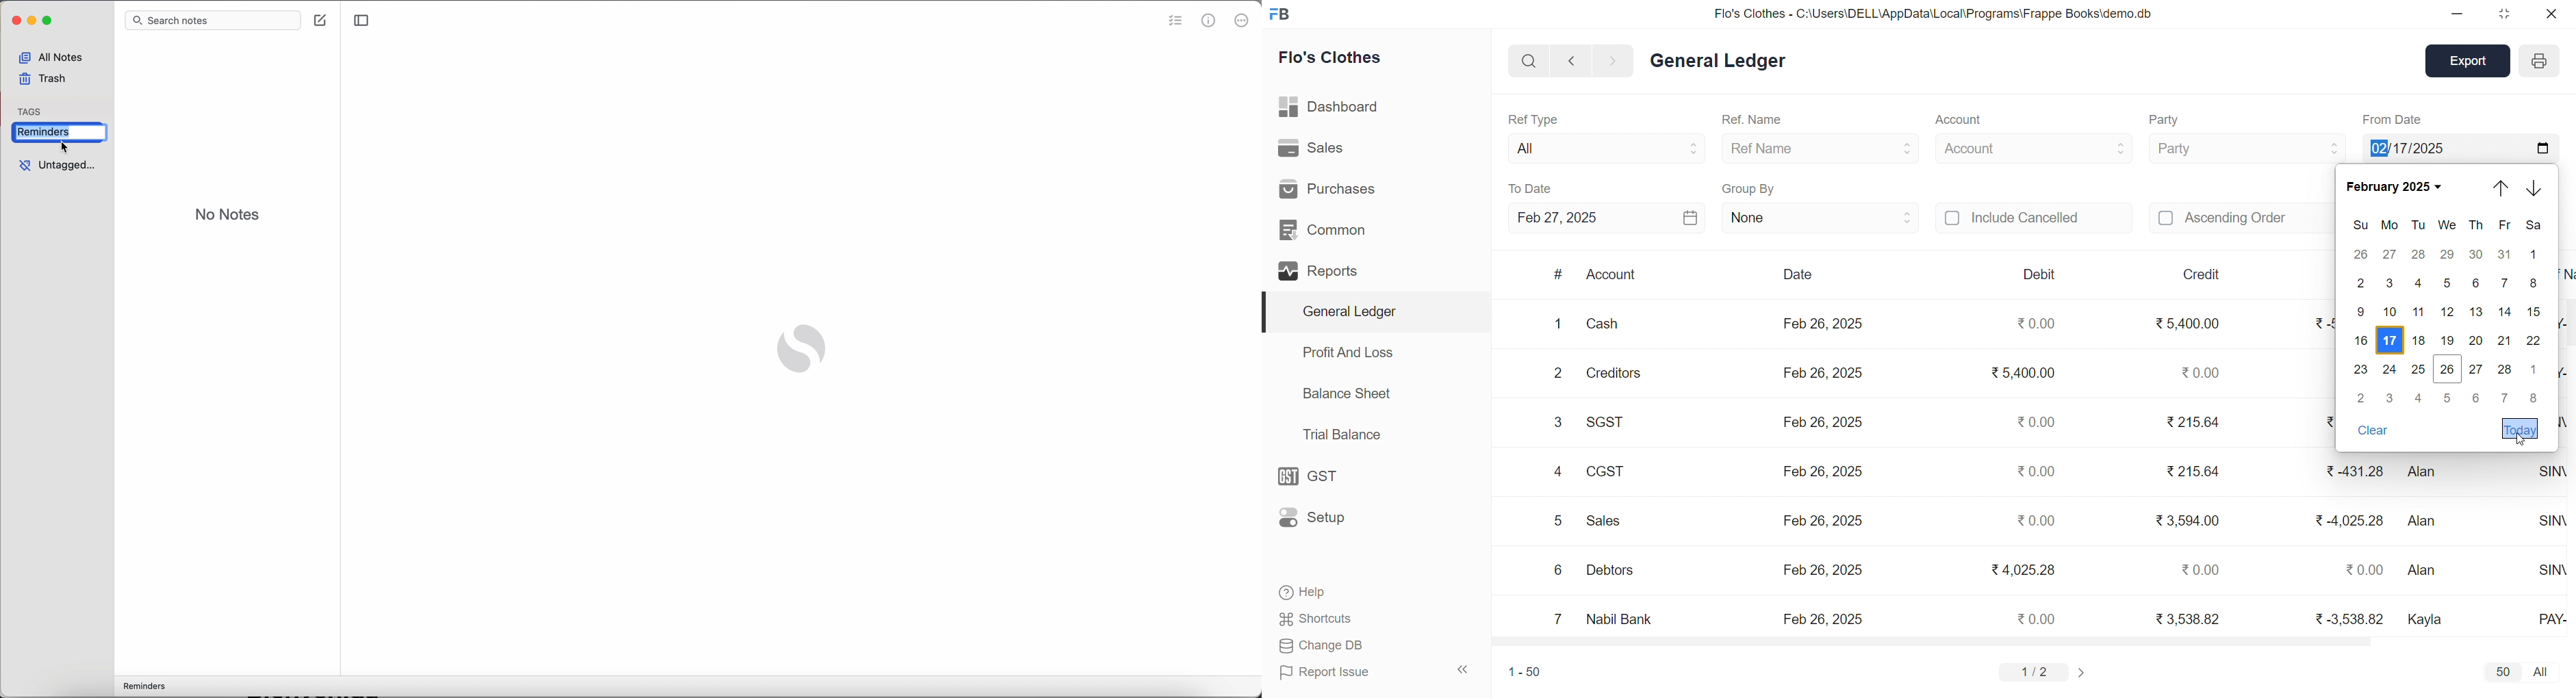 The width and height of the screenshot is (2576, 700). I want to click on 8, so click(2531, 400).